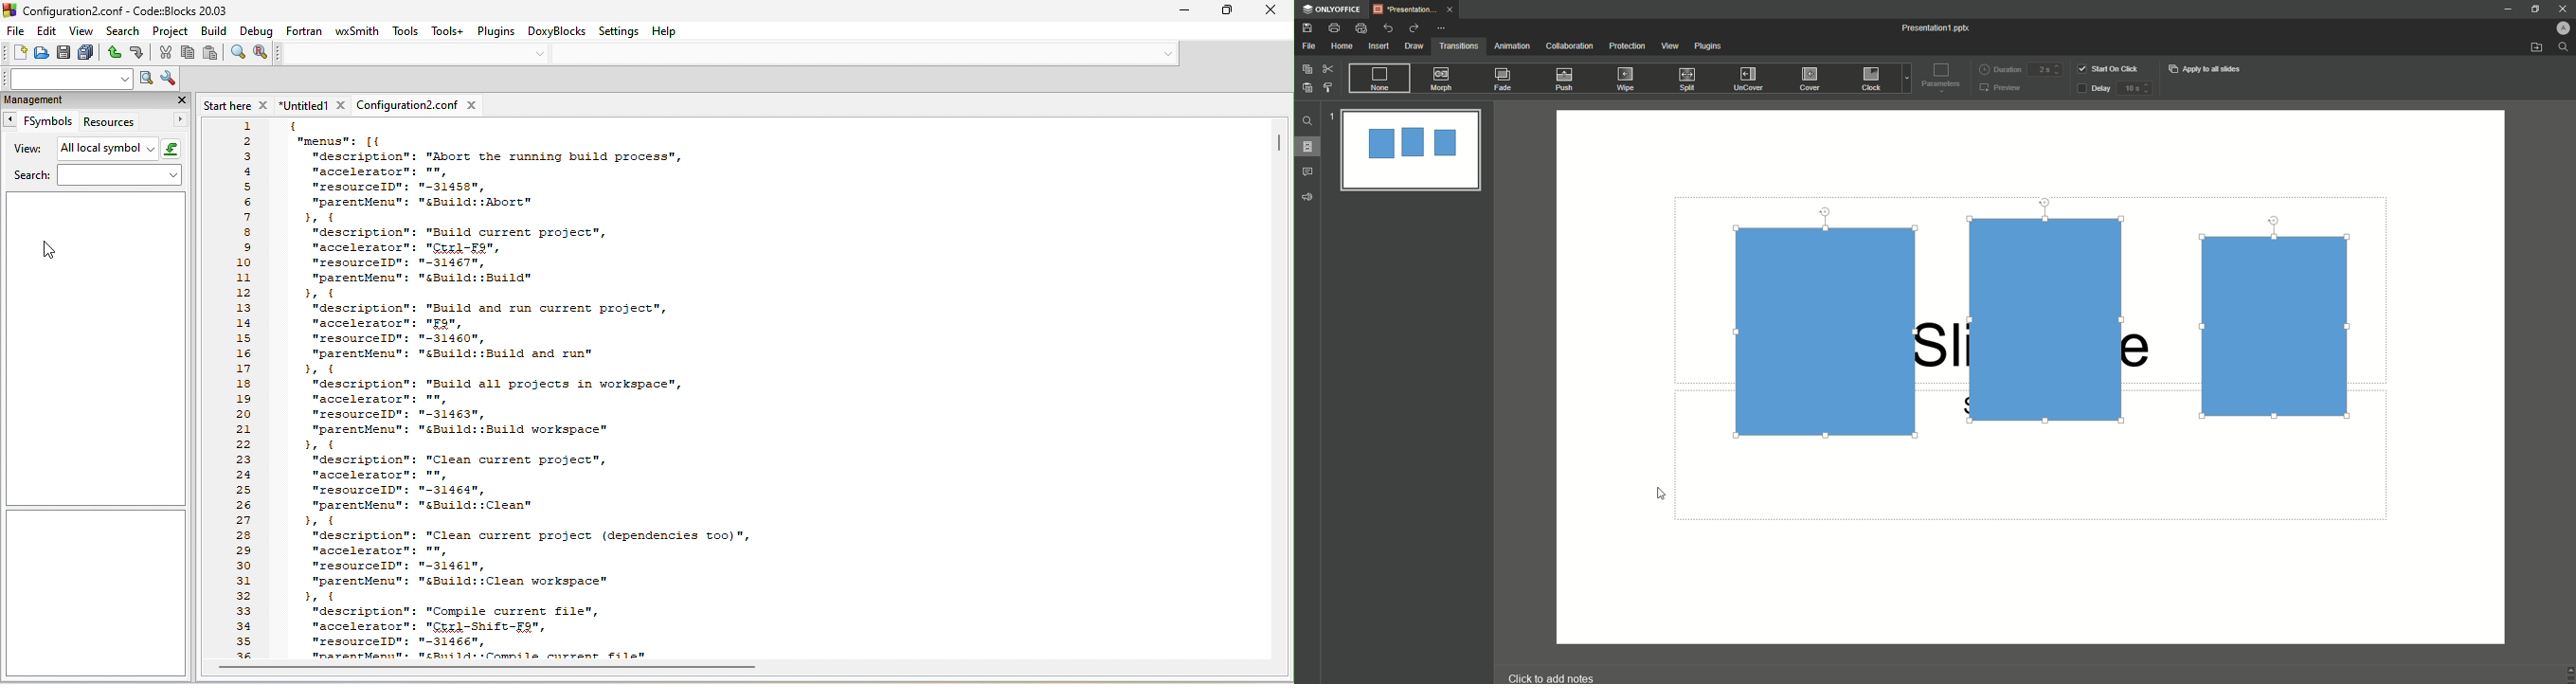 Image resolution: width=2576 pixels, height=700 pixels. Describe the element at coordinates (1332, 9) in the screenshot. I see `ONLYOFFICE` at that location.